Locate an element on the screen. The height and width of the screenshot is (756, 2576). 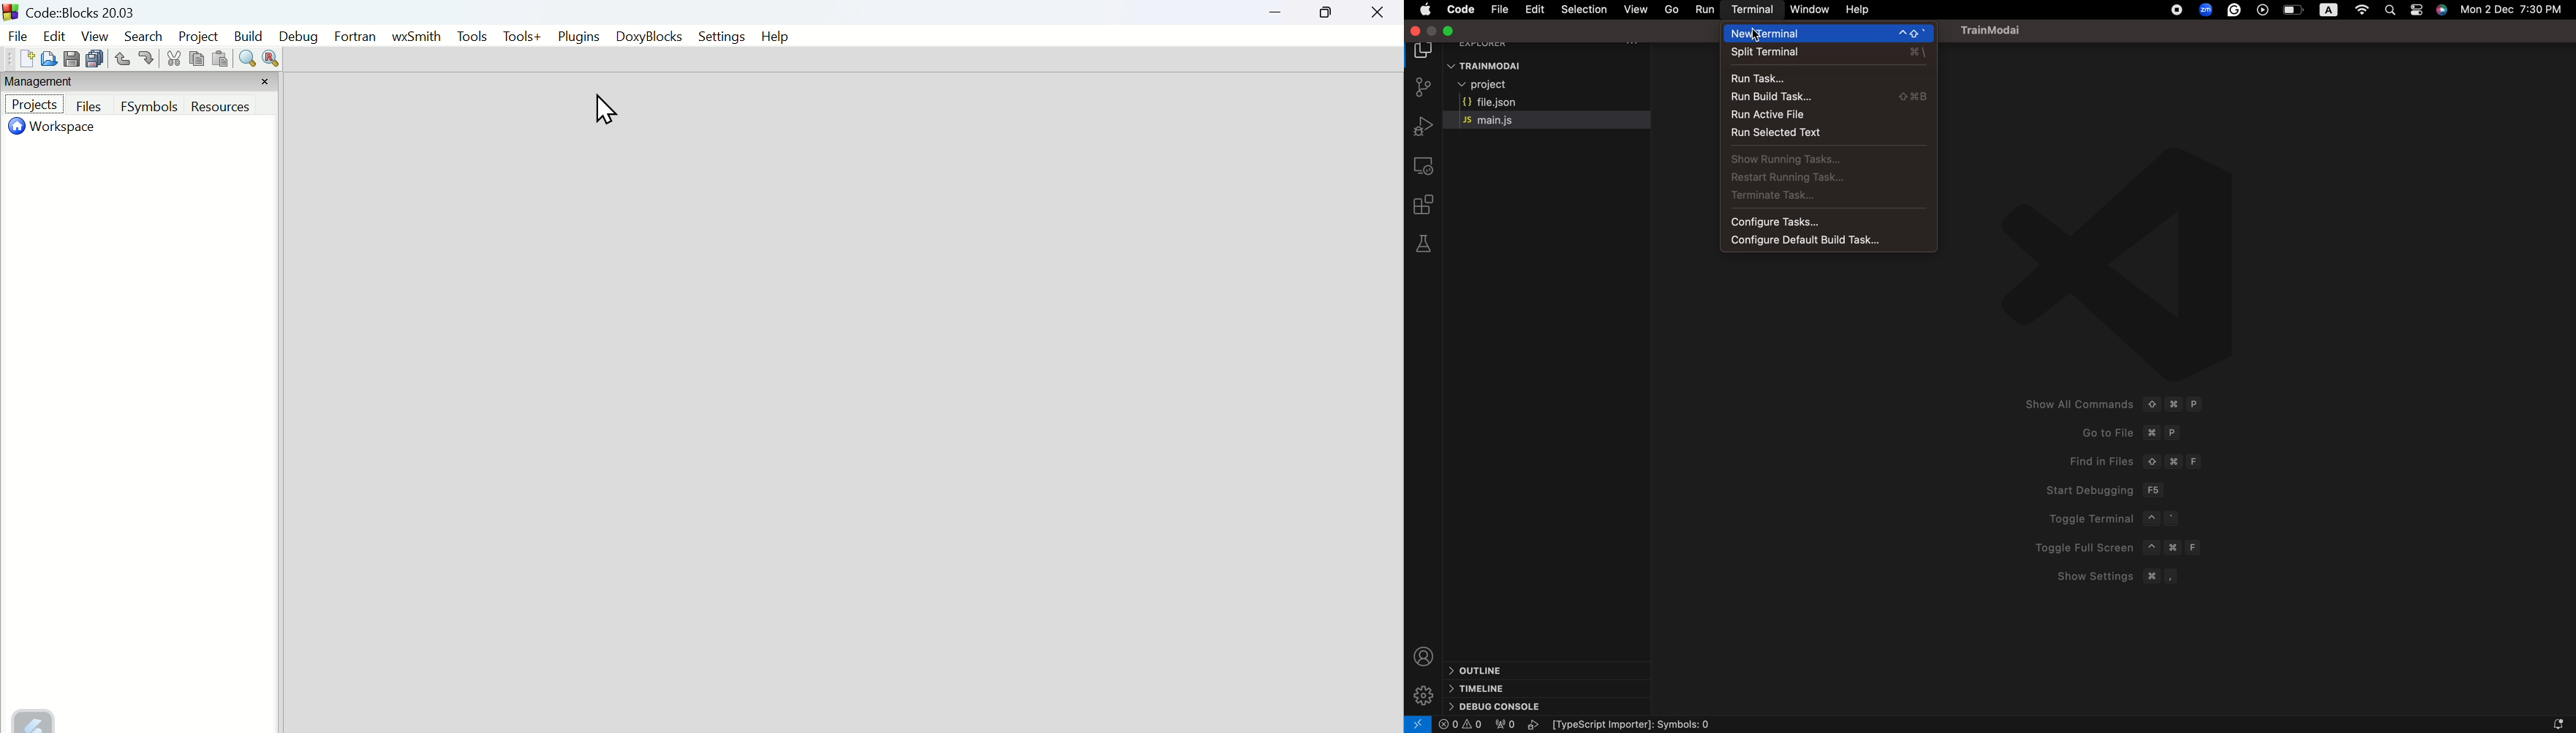
Strat debugging is located at coordinates (2102, 489).